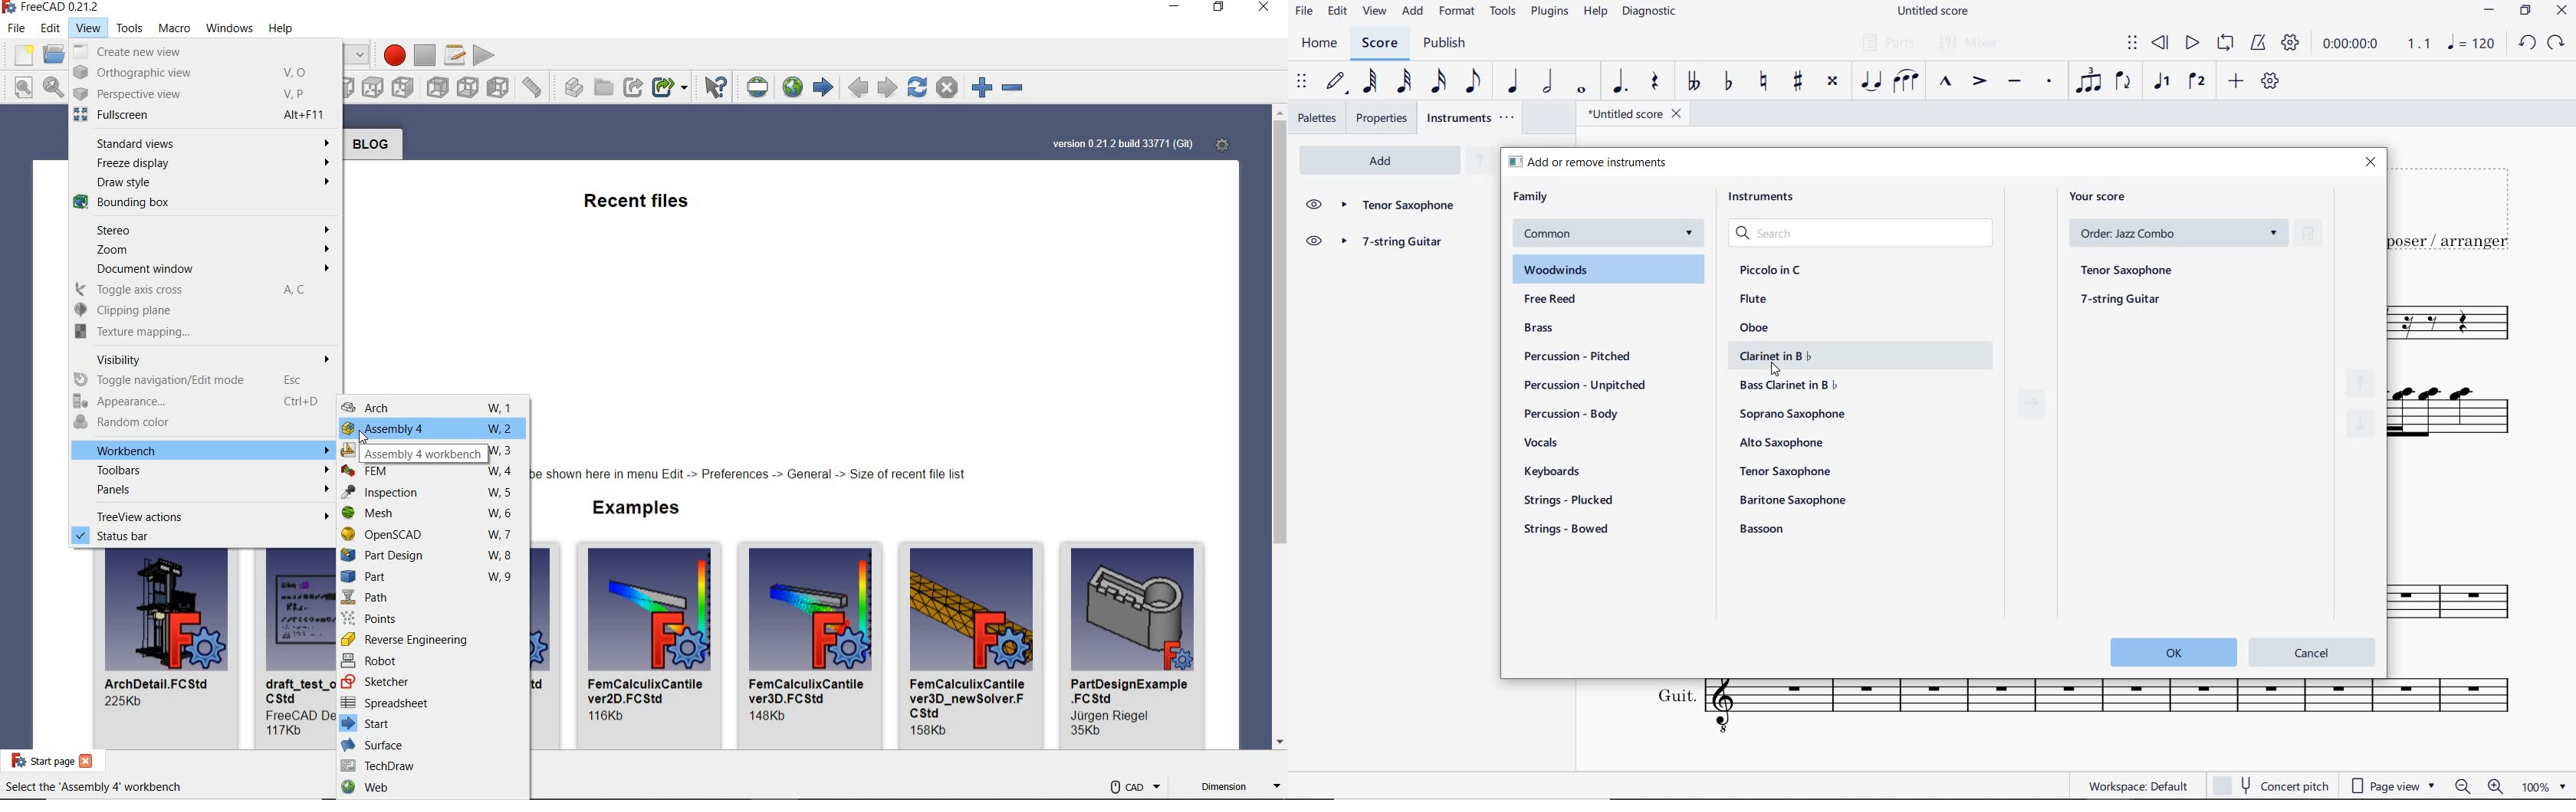 The width and height of the screenshot is (2576, 812). I want to click on texture mapping, so click(205, 332).